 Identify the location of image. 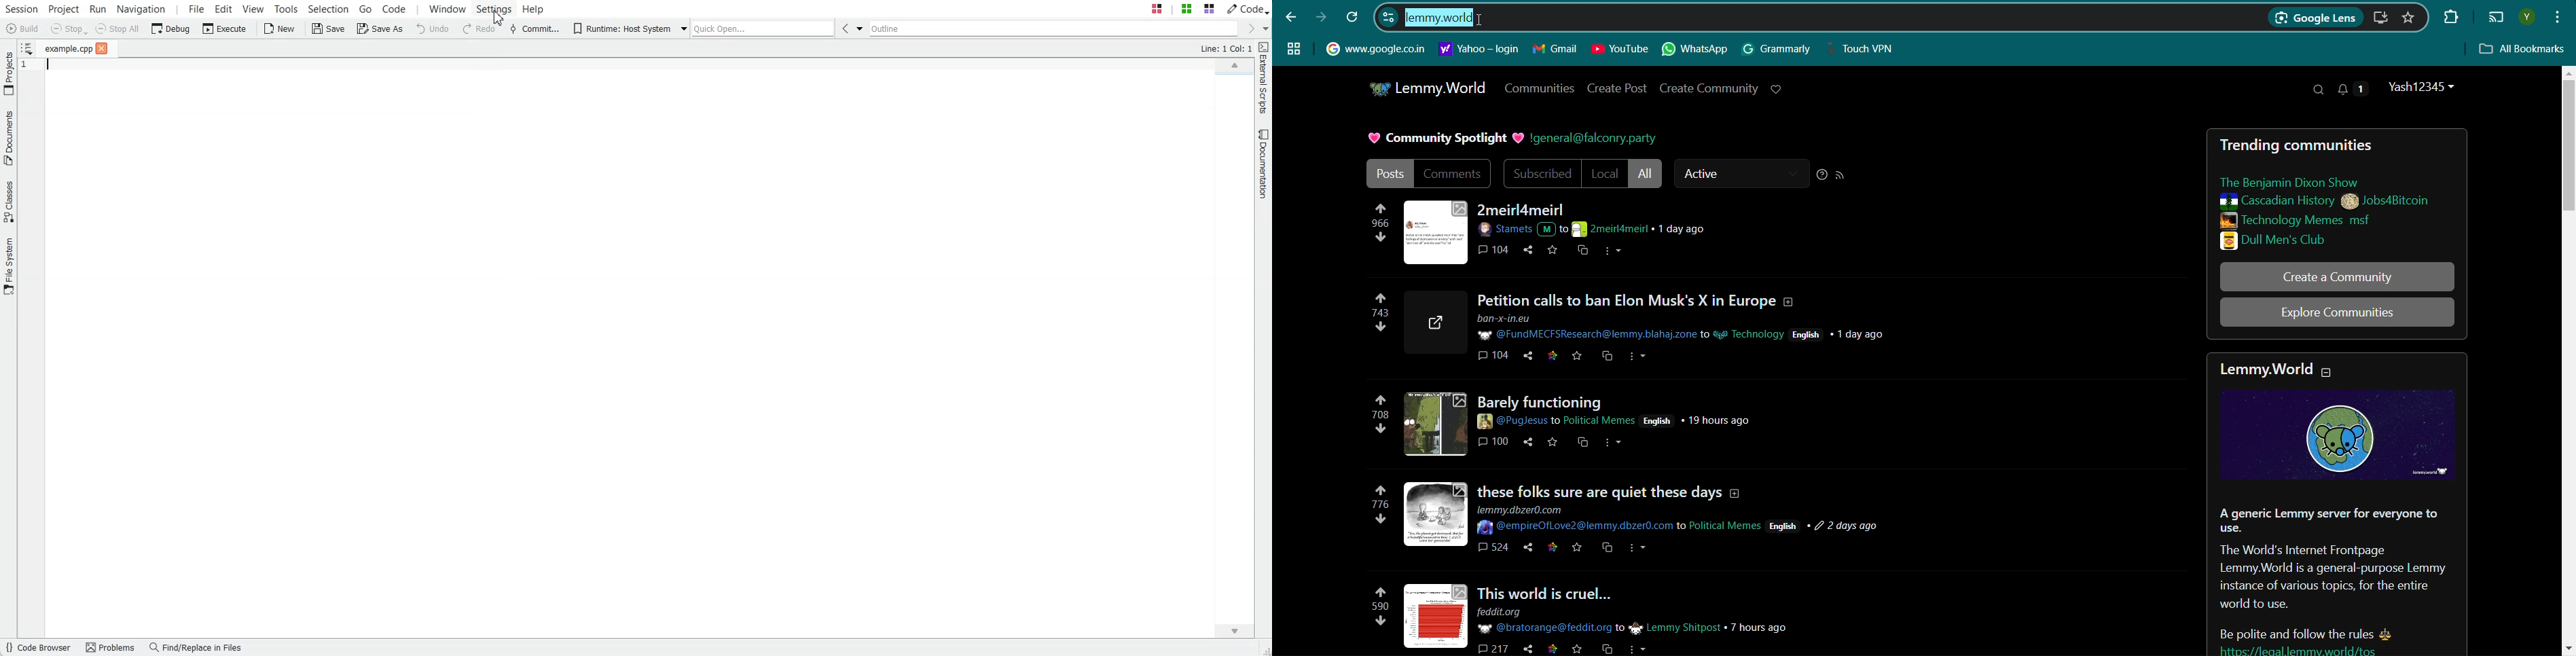
(1437, 514).